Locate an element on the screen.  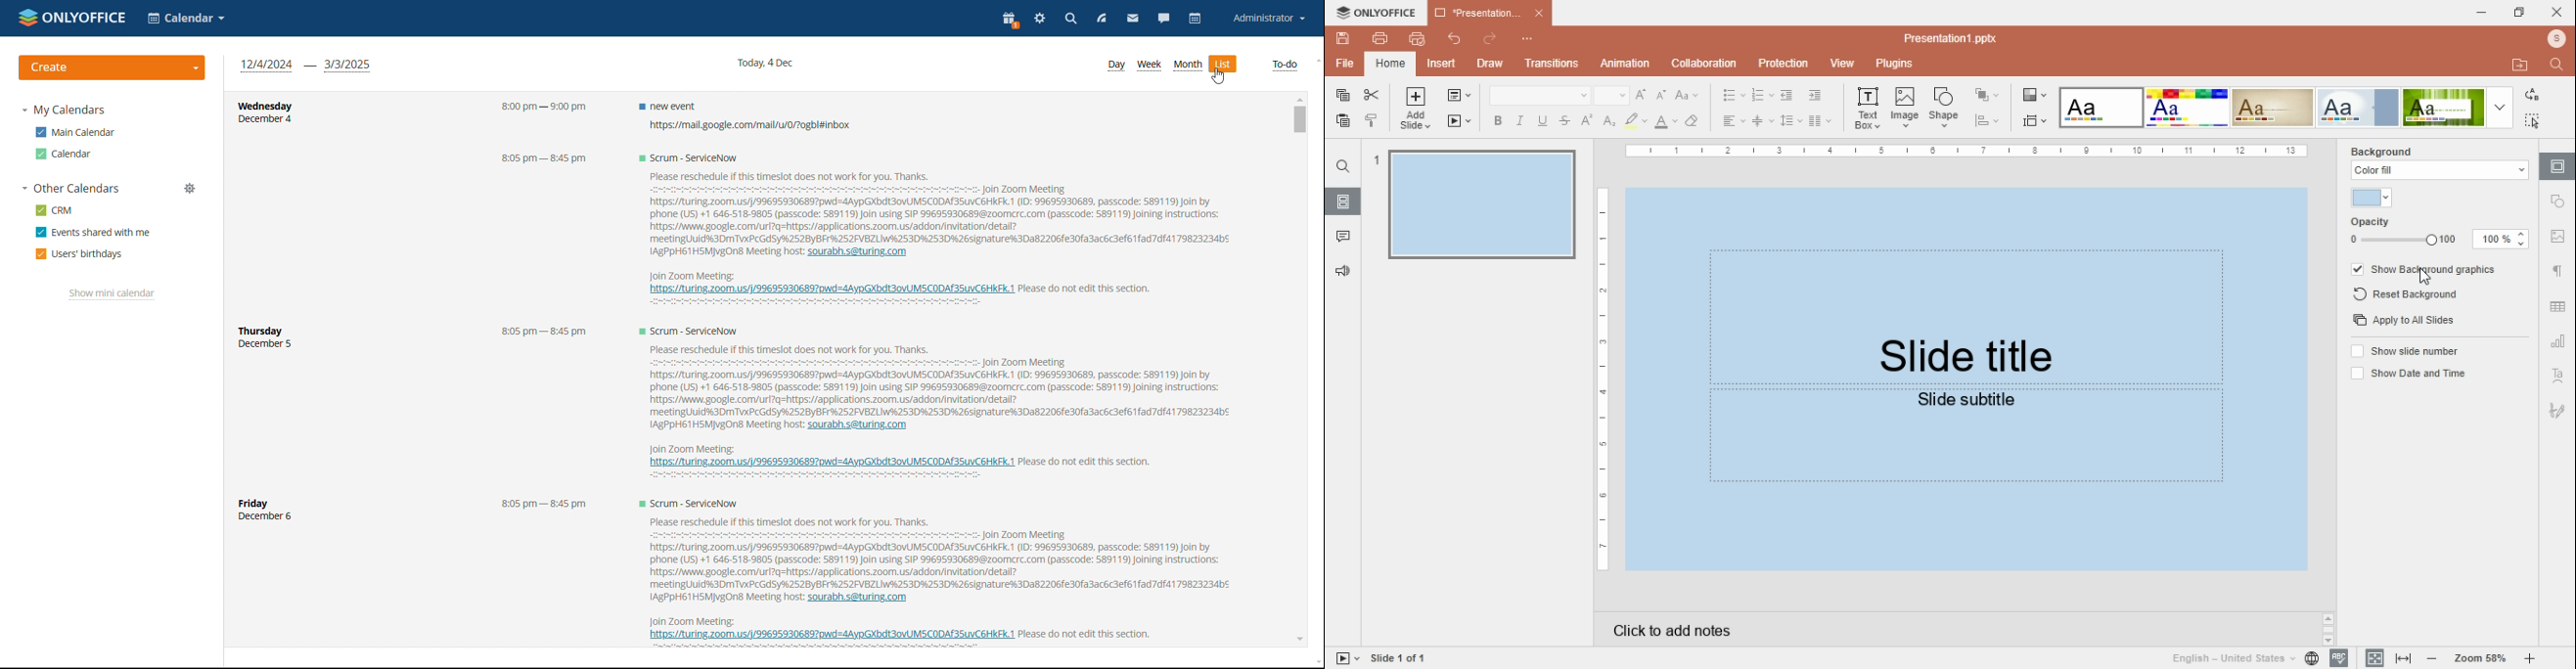
replace is located at coordinates (2533, 95).